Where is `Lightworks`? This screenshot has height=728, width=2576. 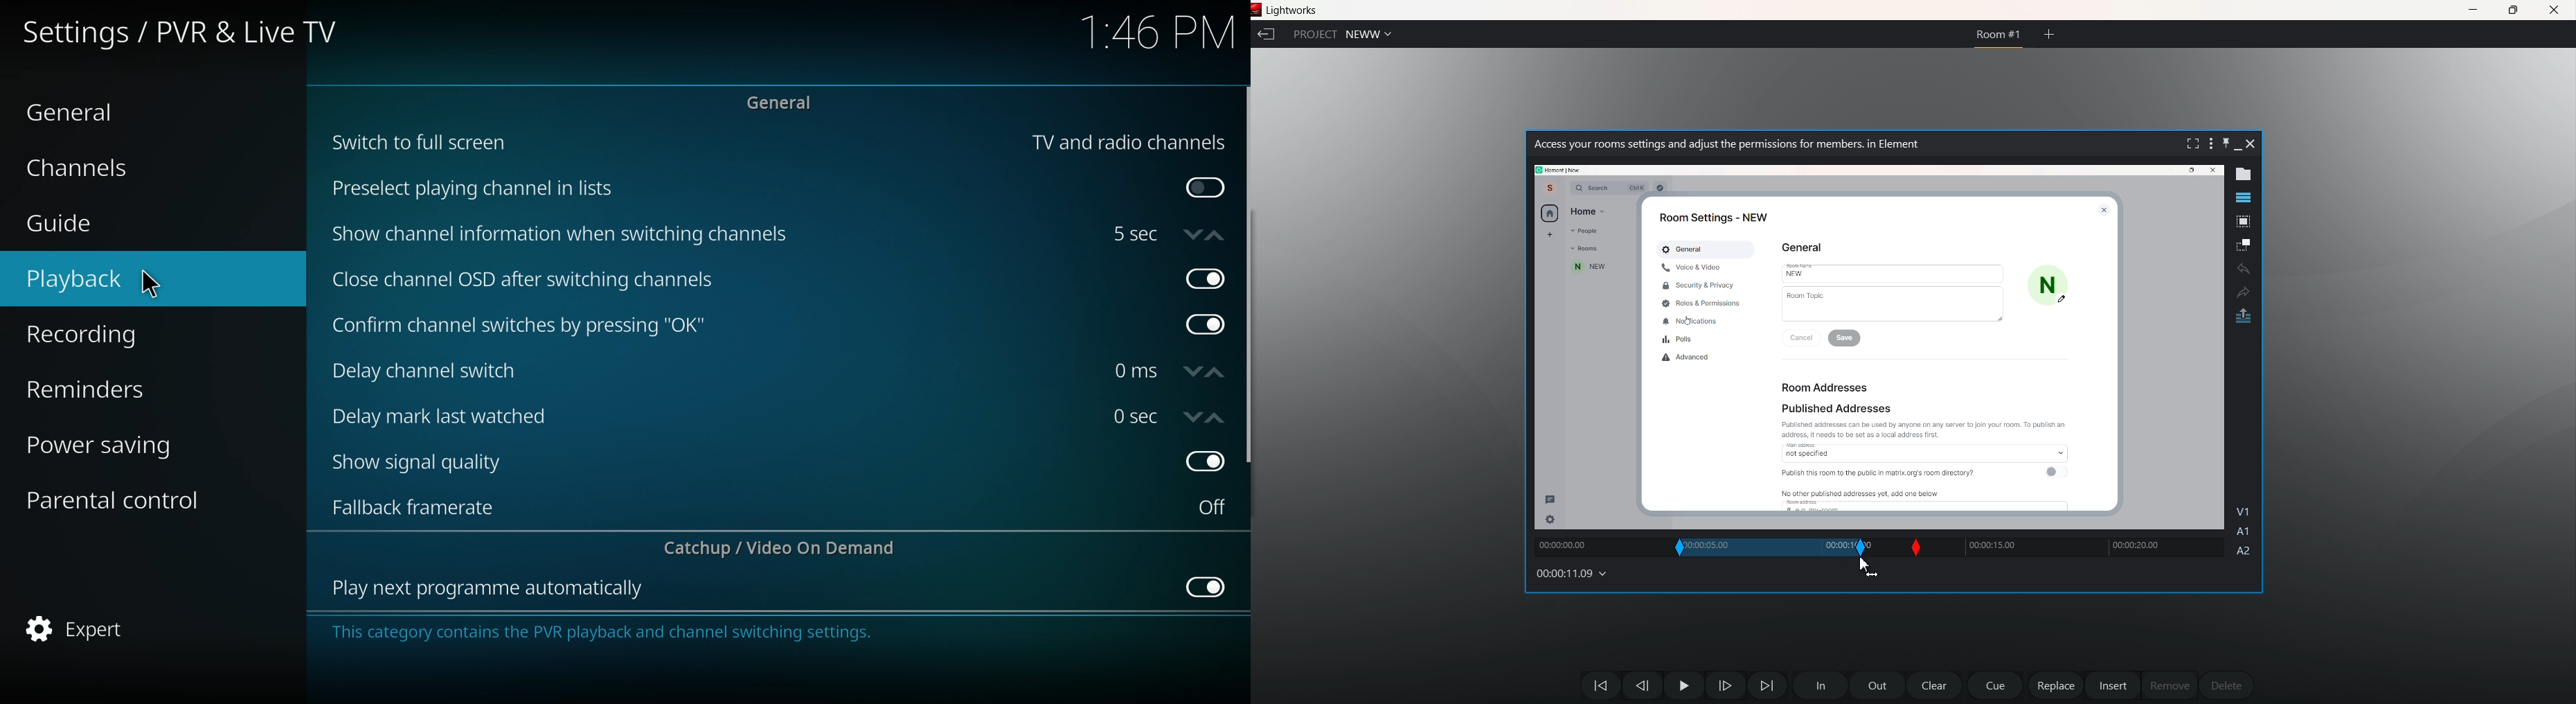 Lightworks is located at coordinates (1298, 11).